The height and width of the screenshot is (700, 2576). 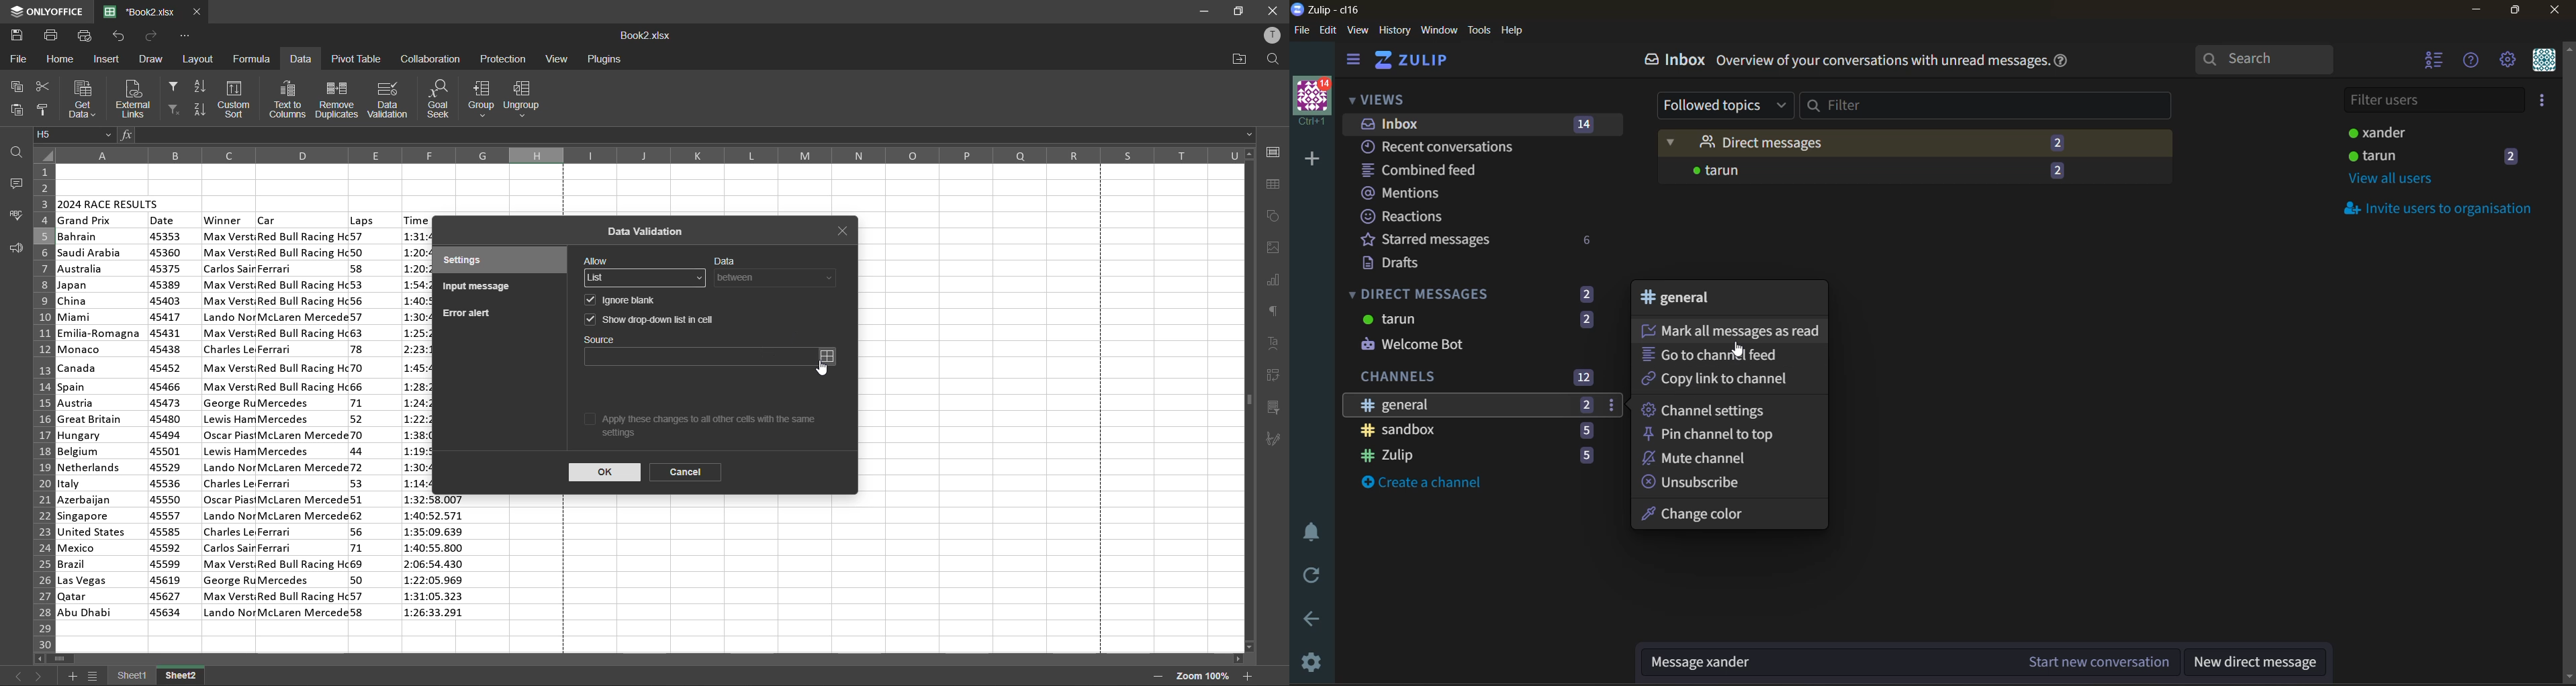 I want to click on filename, so click(x=144, y=11).